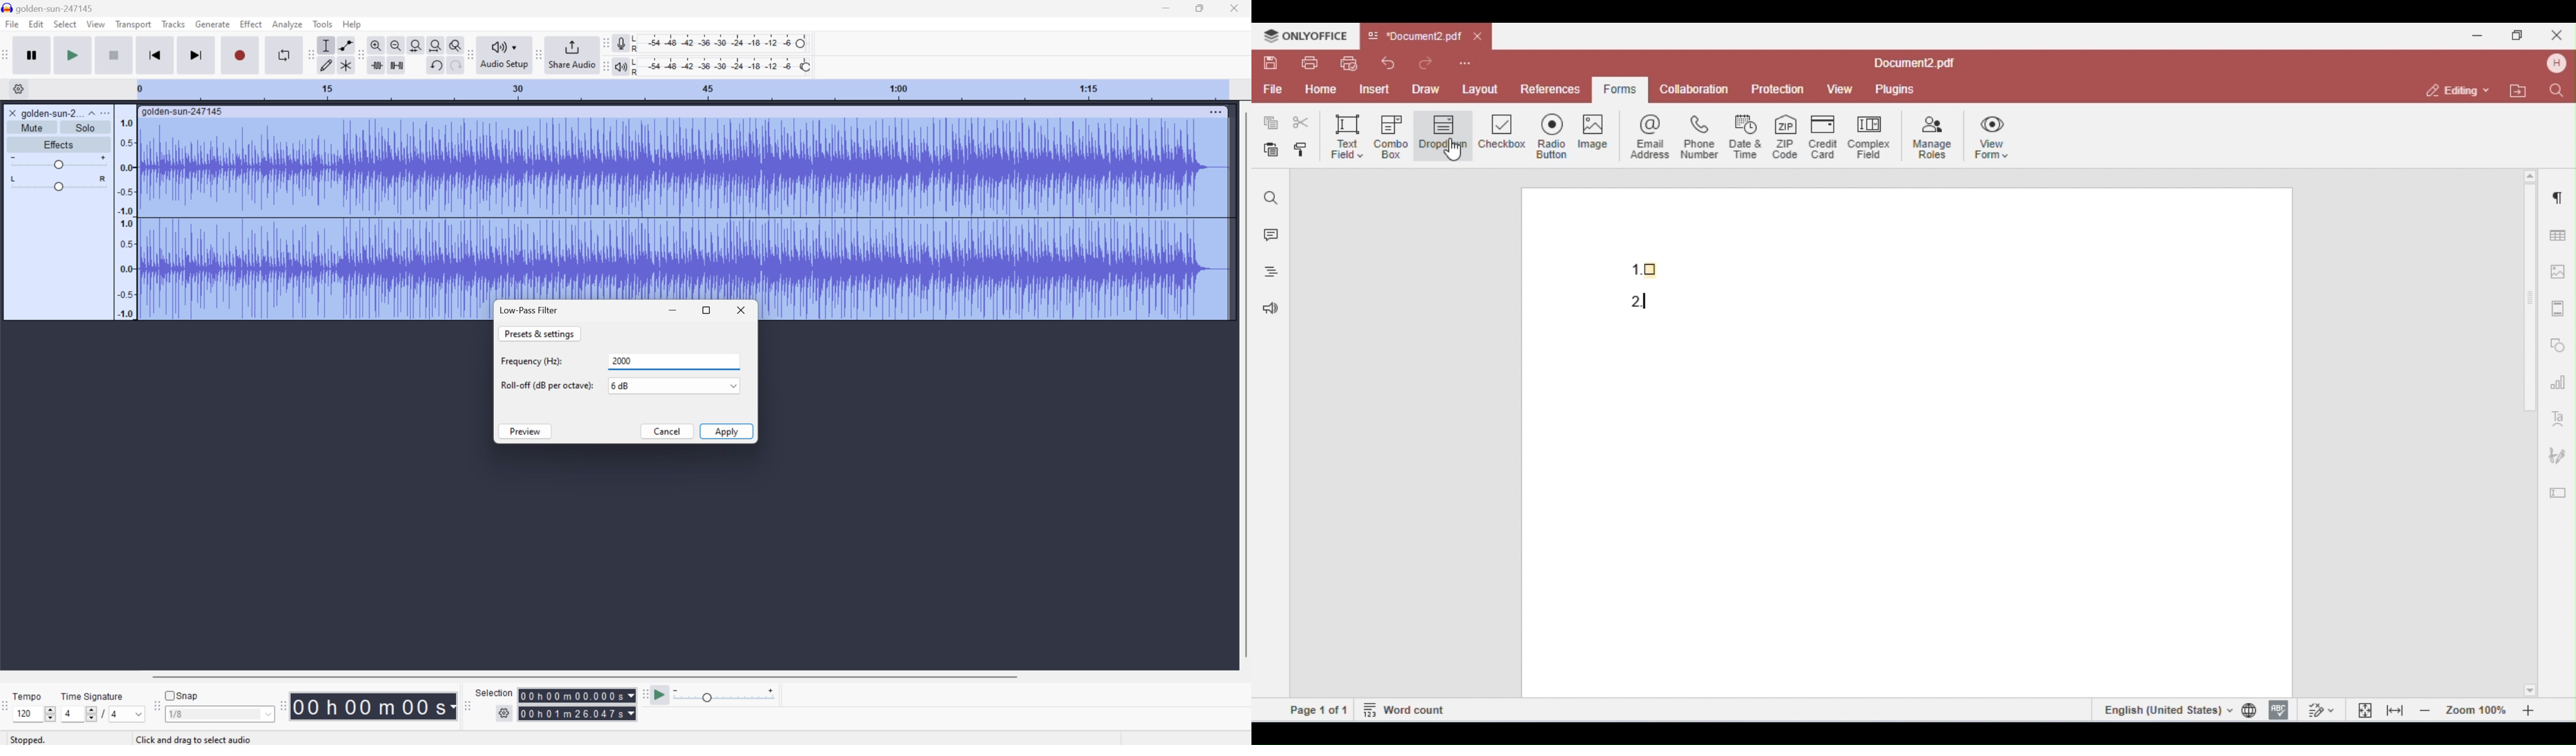 This screenshot has height=756, width=2576. What do you see at coordinates (58, 112) in the screenshot?
I see `golden-sun-2...` at bounding box center [58, 112].